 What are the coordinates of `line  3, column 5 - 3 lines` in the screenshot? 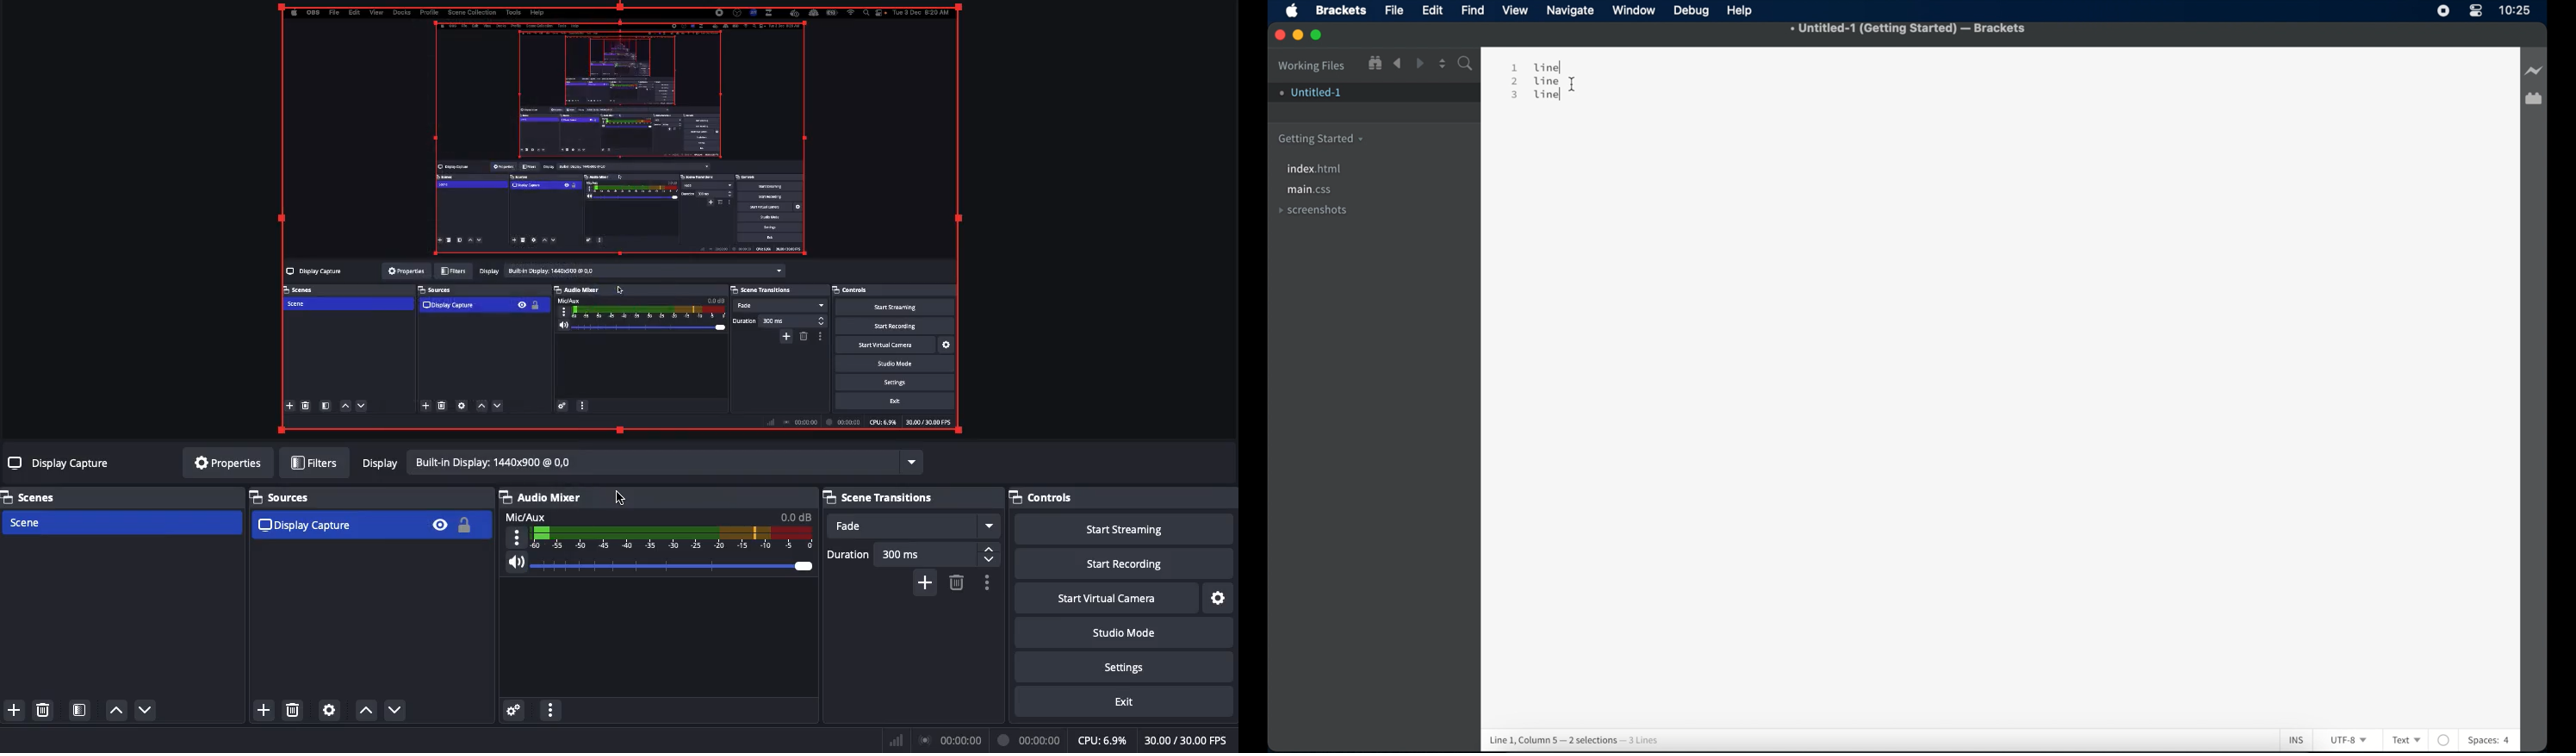 It's located at (1571, 734).